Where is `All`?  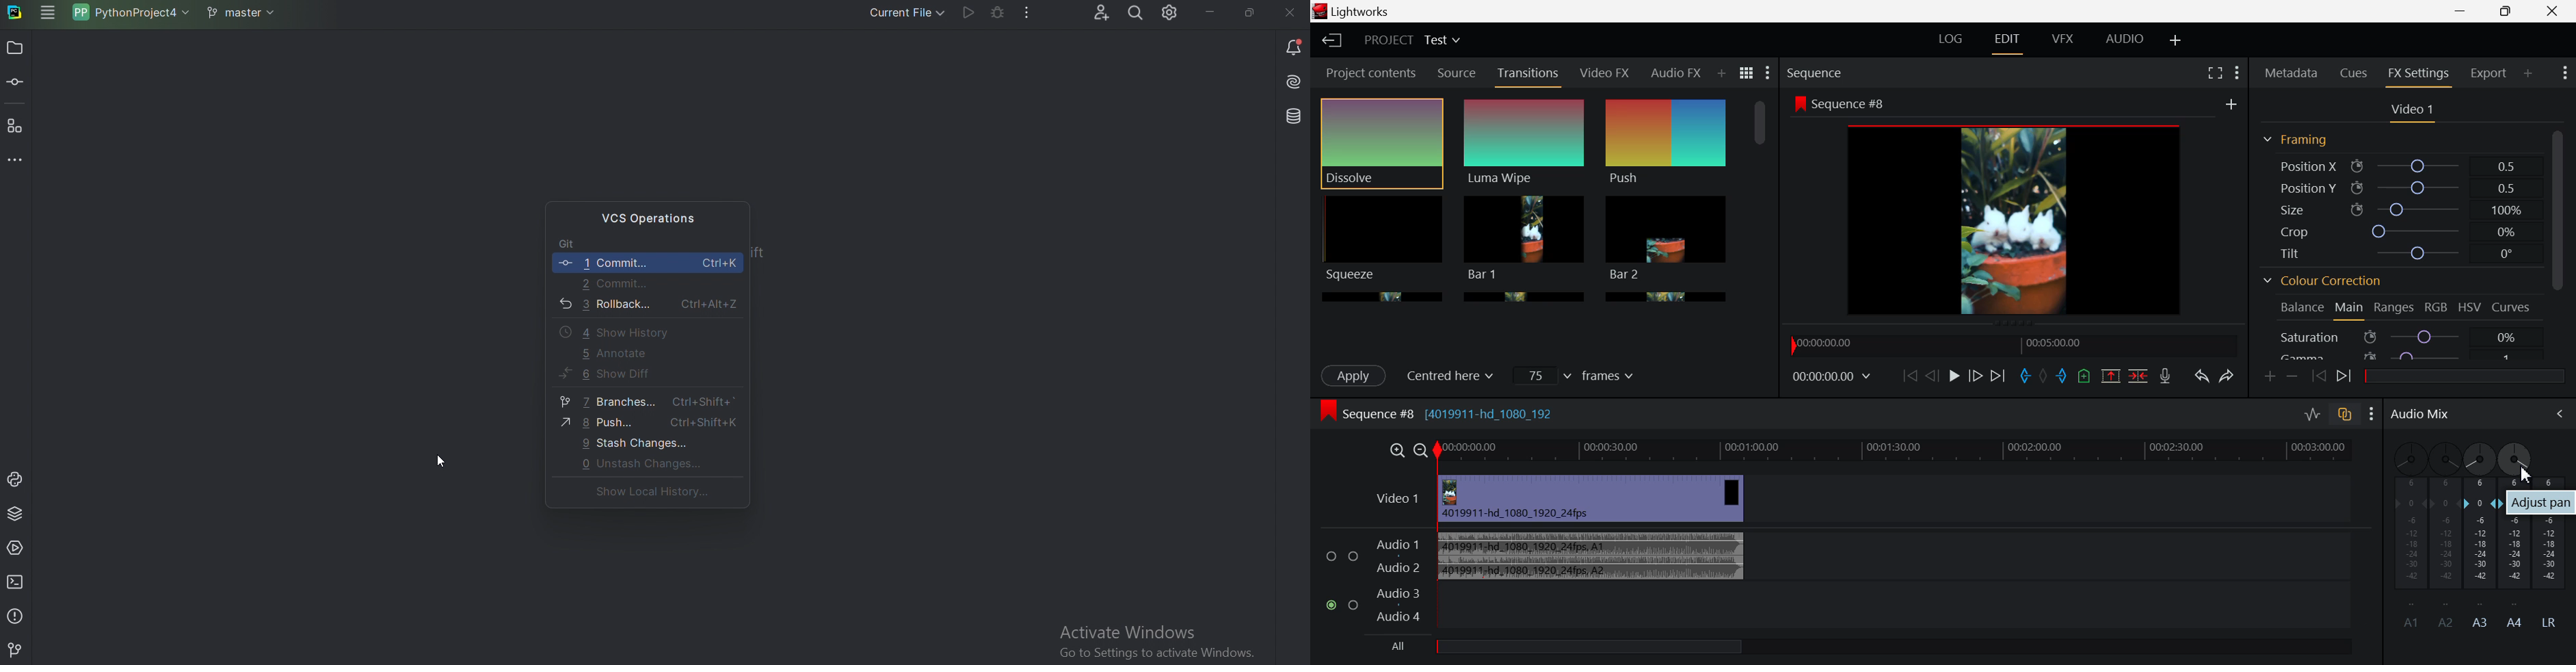
All is located at coordinates (1570, 648).